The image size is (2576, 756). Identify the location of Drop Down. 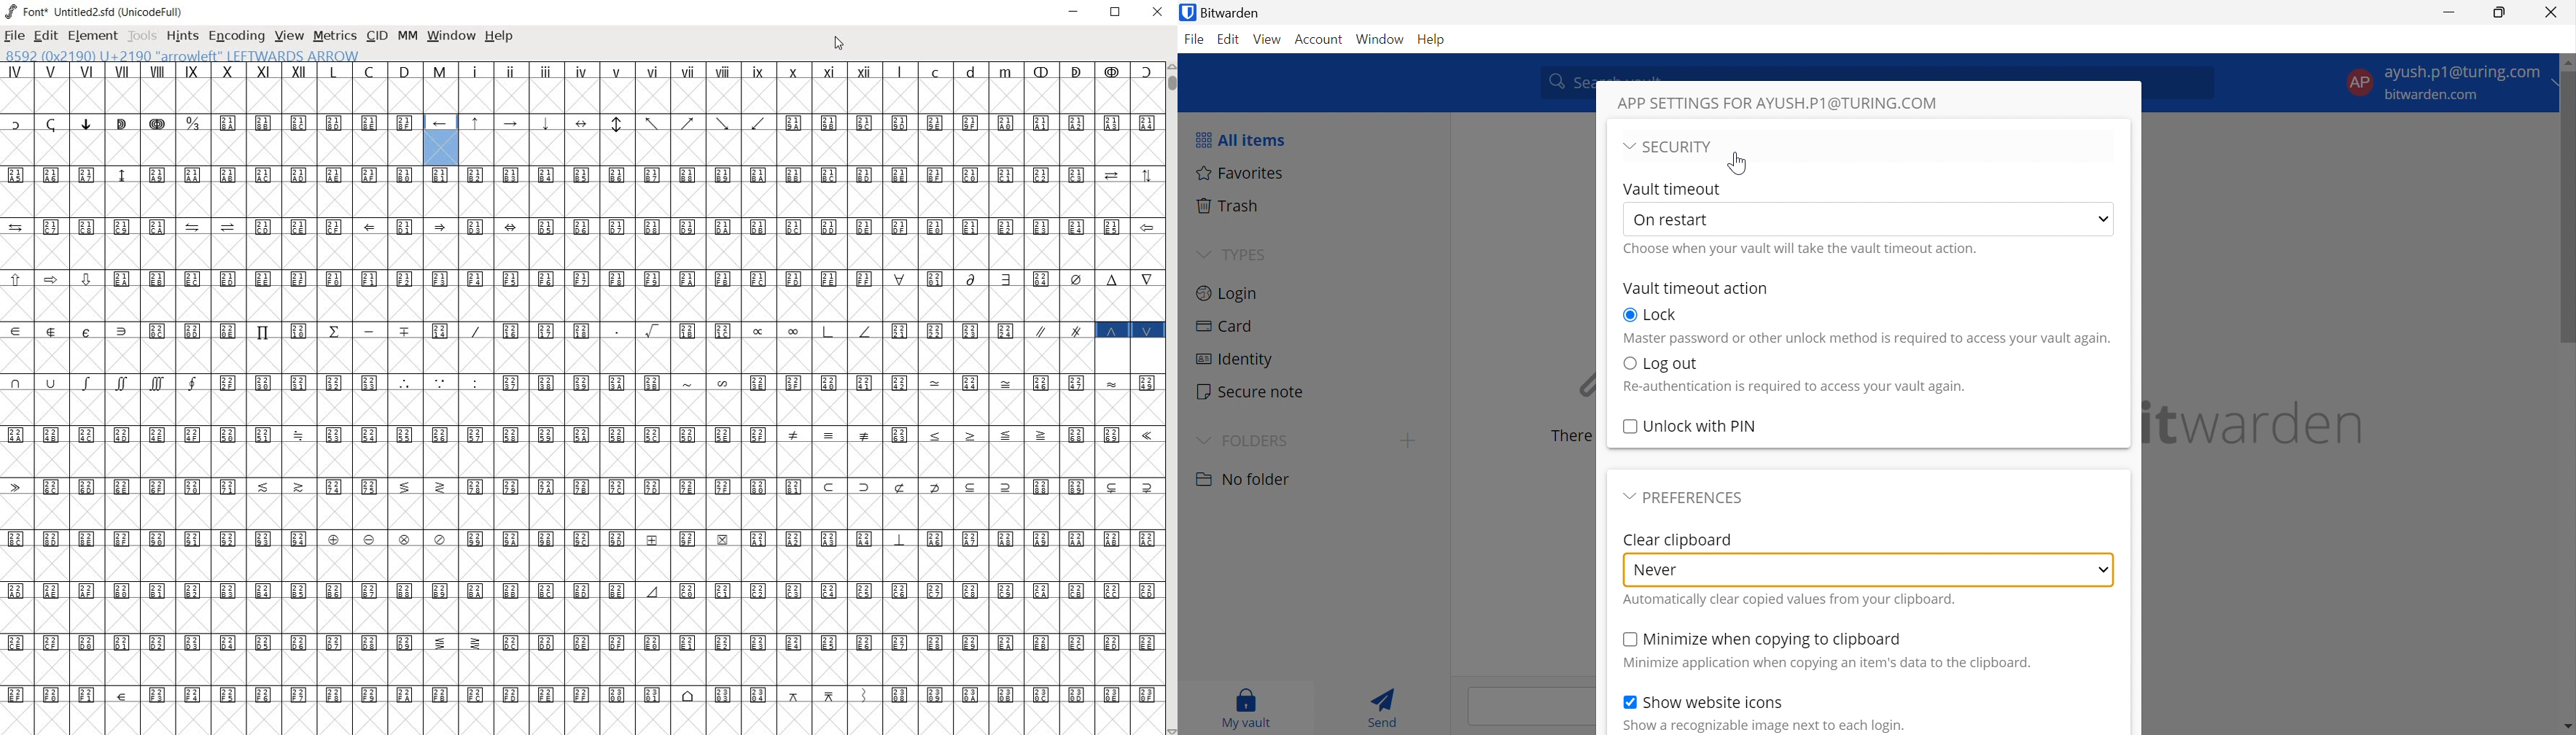
(1202, 442).